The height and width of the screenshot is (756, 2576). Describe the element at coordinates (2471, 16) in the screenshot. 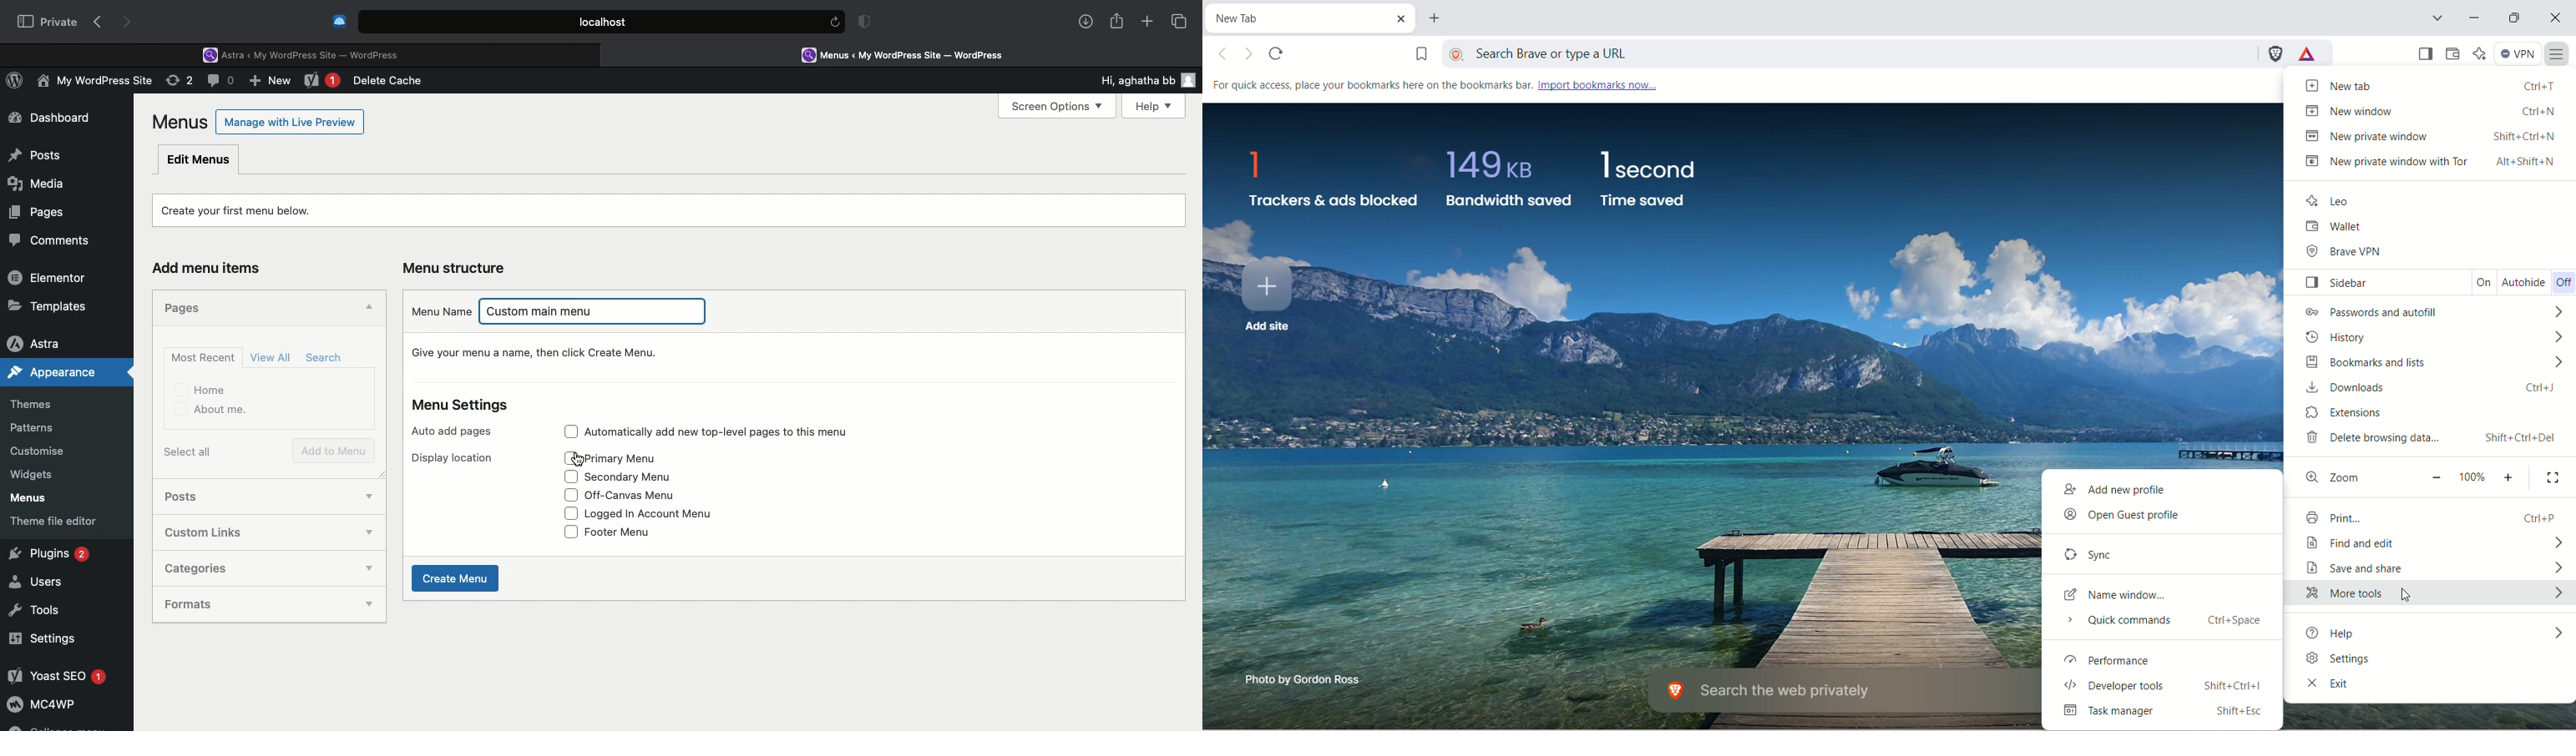

I see `minimize` at that location.